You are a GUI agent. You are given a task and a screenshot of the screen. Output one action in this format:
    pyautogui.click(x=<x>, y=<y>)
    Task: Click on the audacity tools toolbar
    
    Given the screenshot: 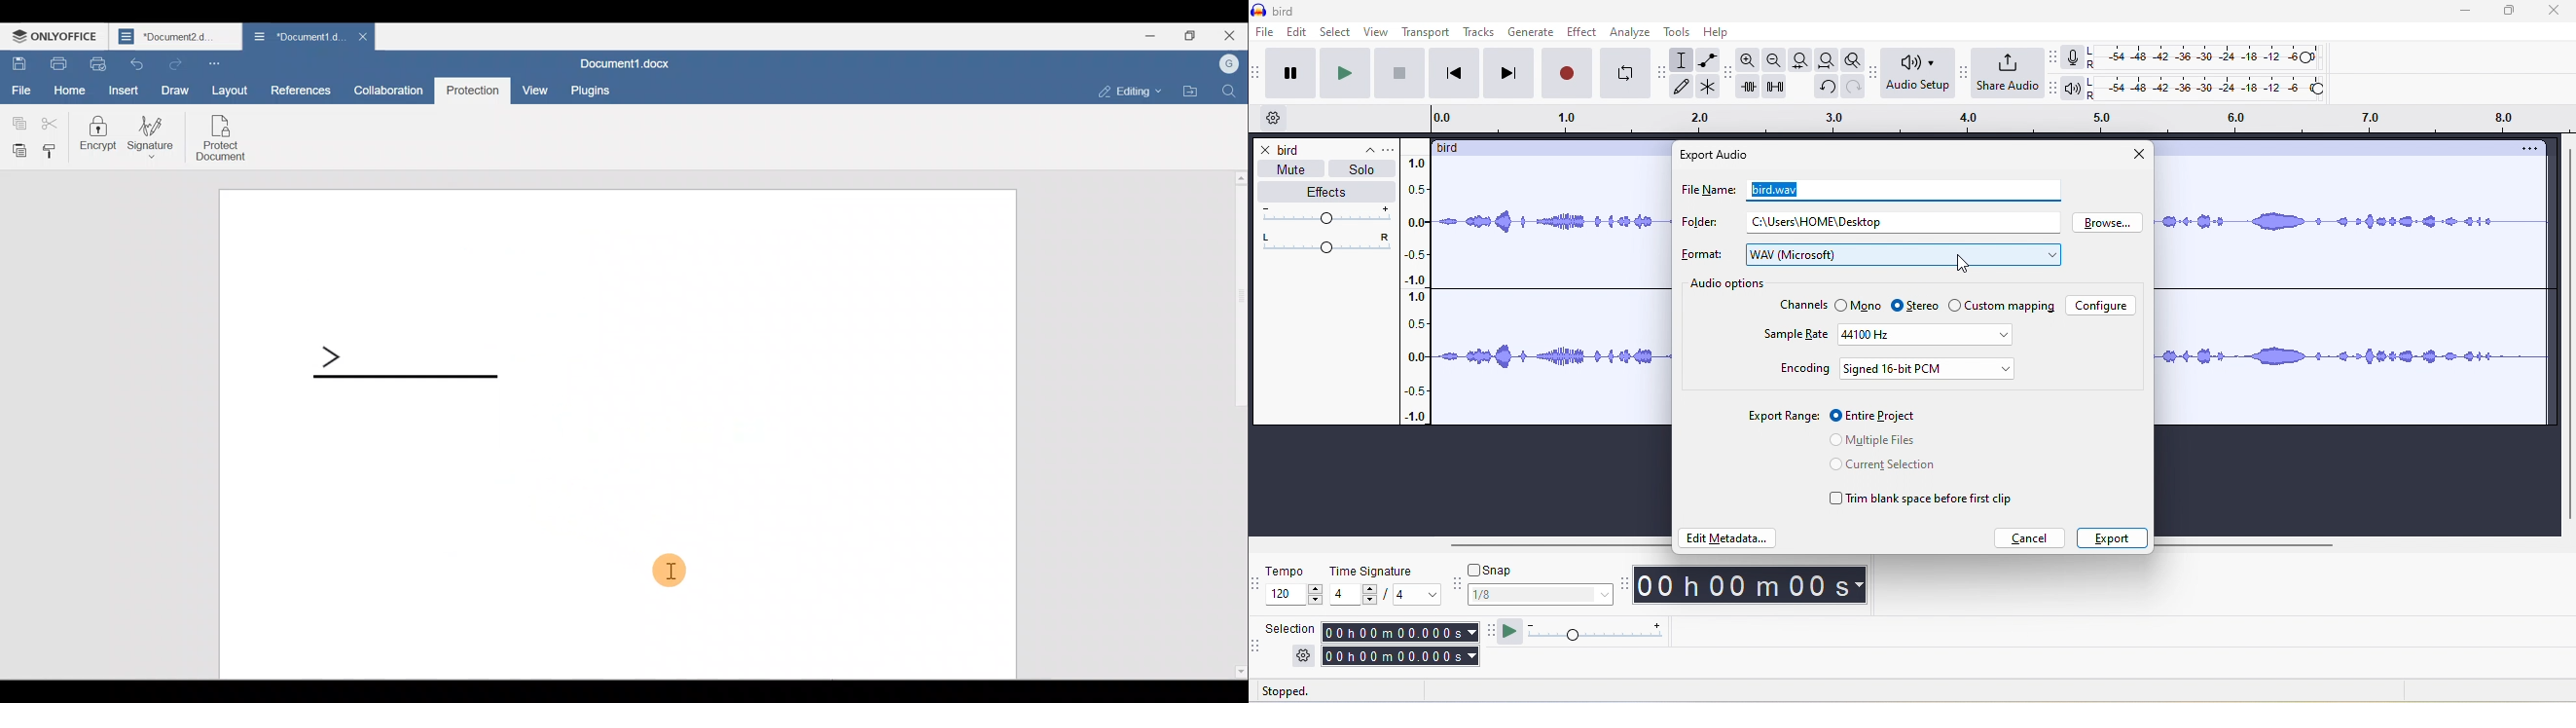 What is the action you would take?
    pyautogui.click(x=1665, y=69)
    